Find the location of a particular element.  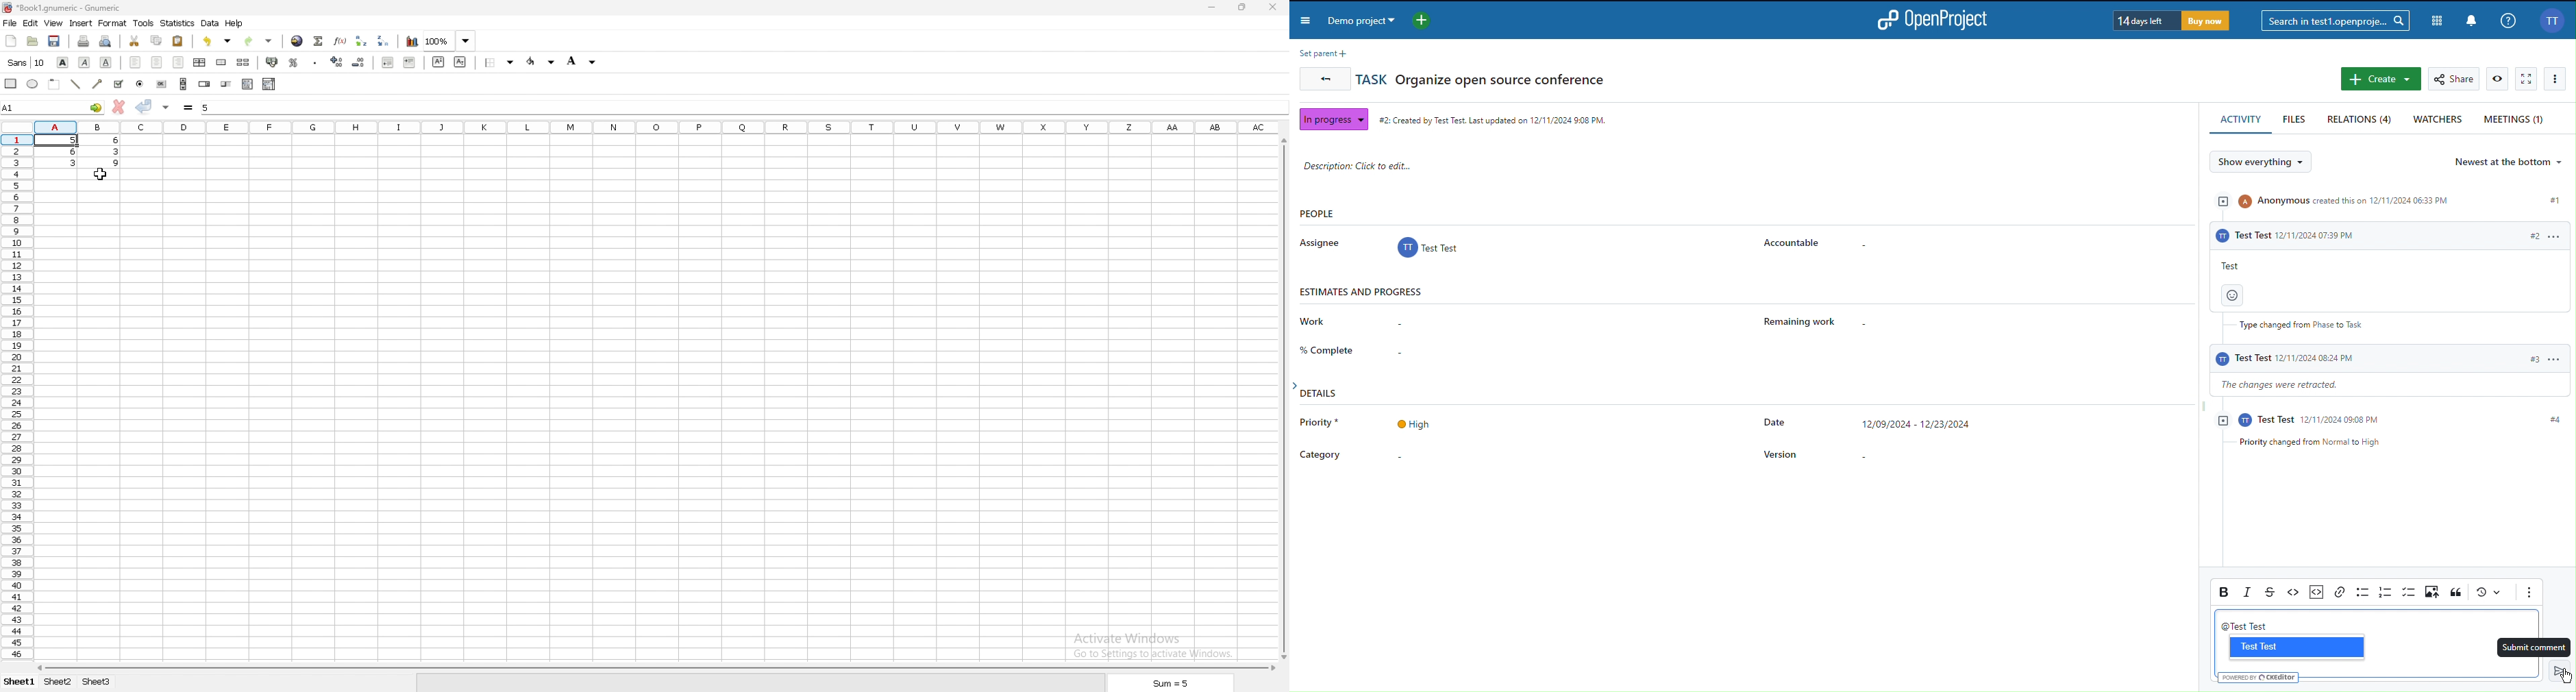

ellipse is located at coordinates (32, 83).